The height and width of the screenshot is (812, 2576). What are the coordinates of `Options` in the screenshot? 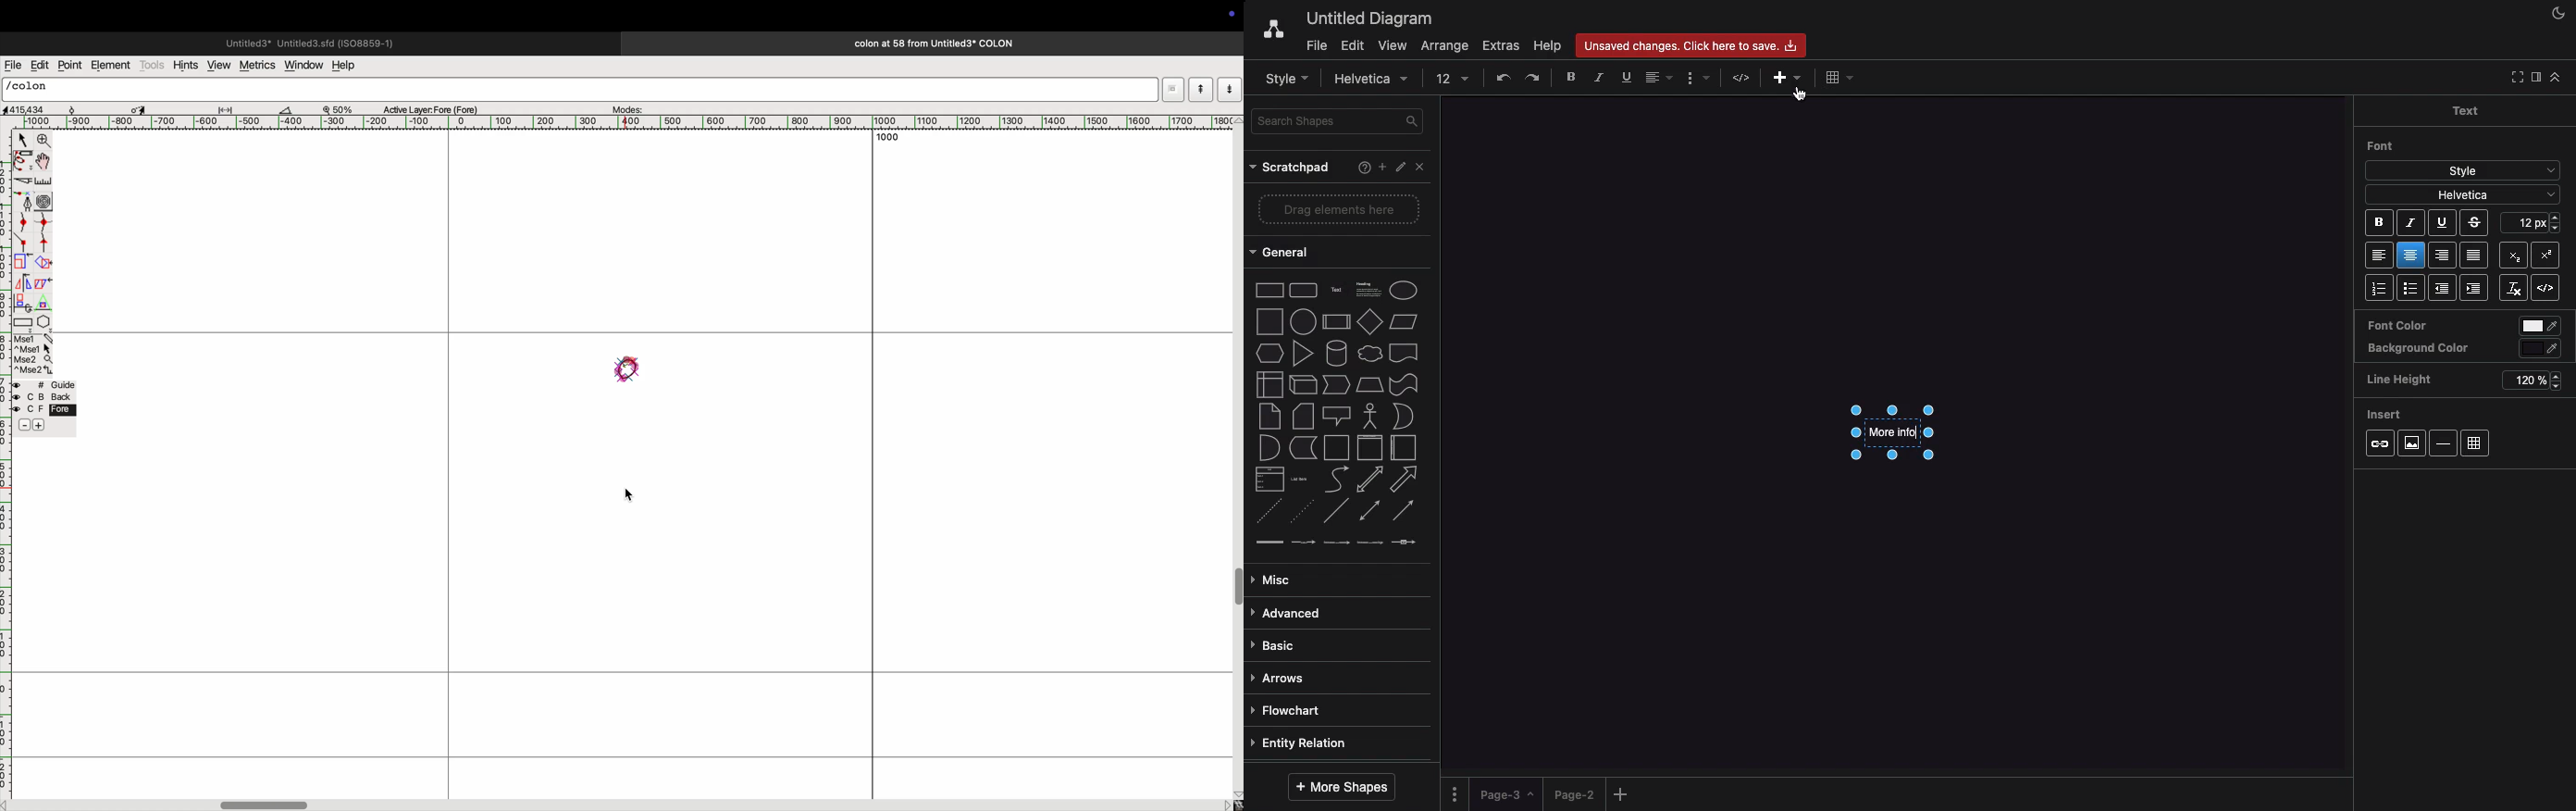 It's located at (1456, 793).